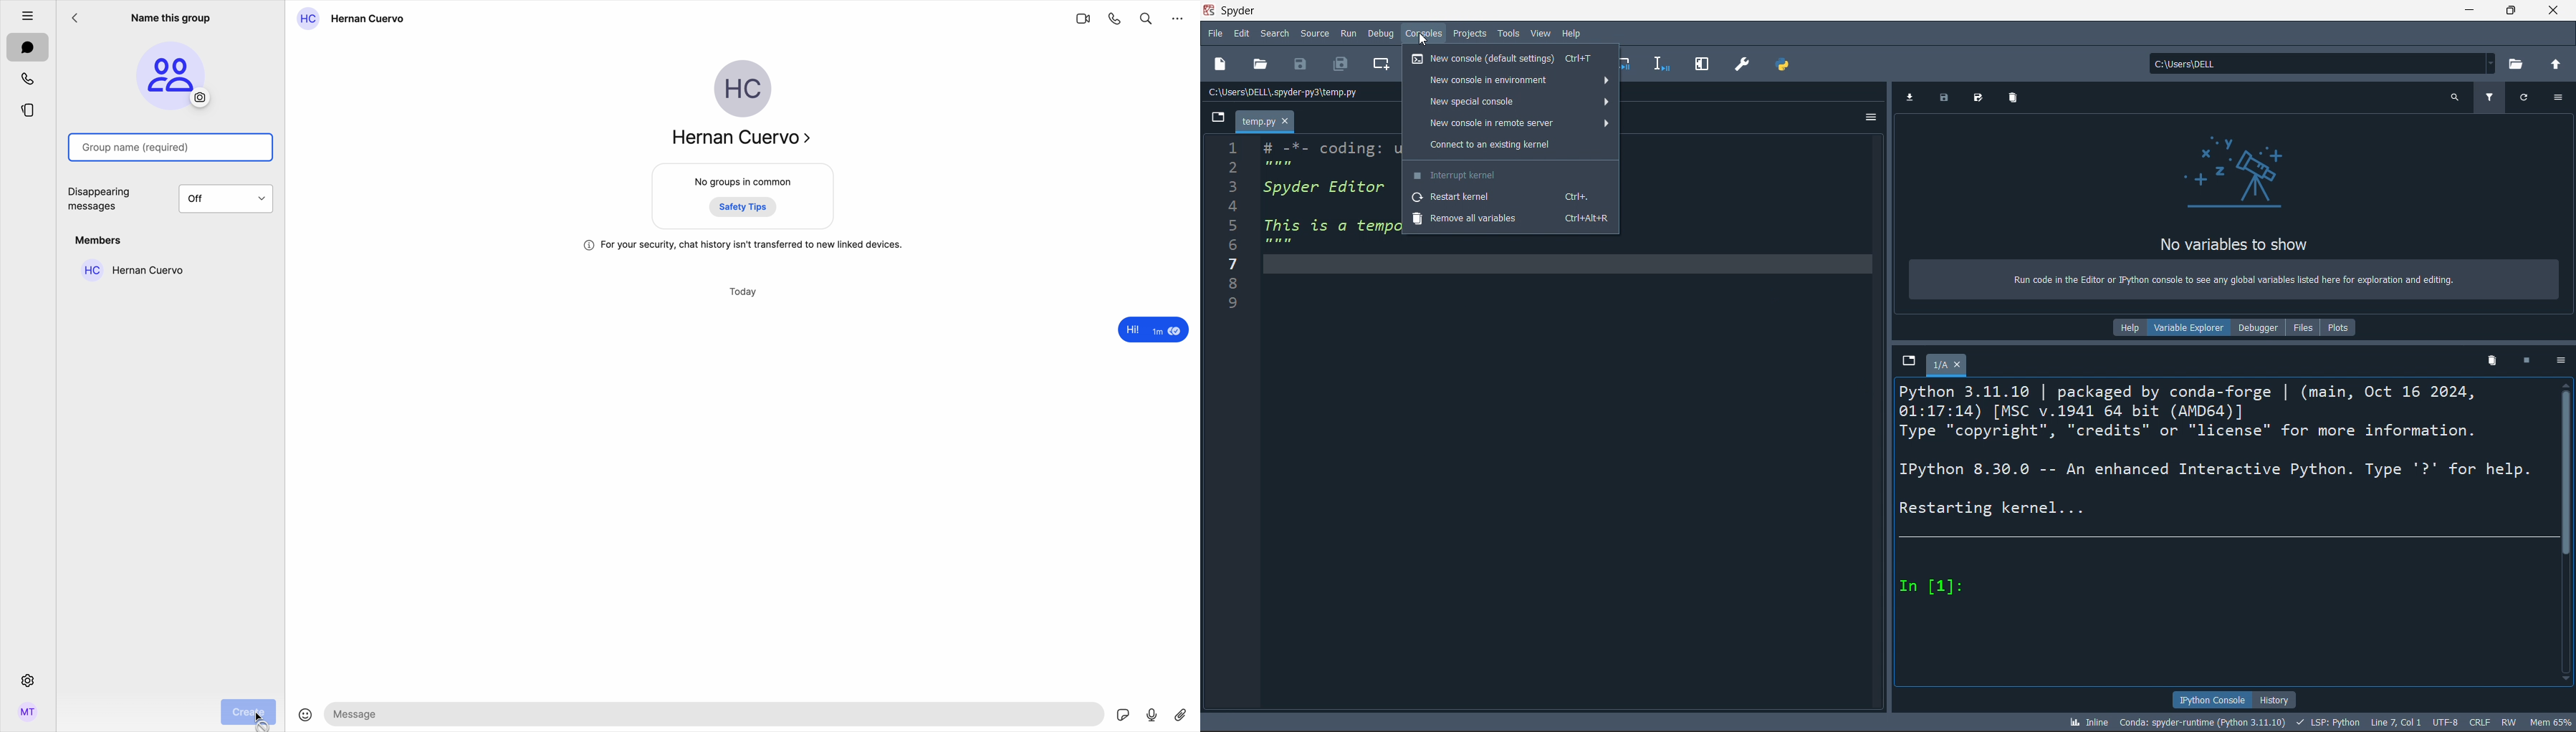  I want to click on file, so click(1215, 32).